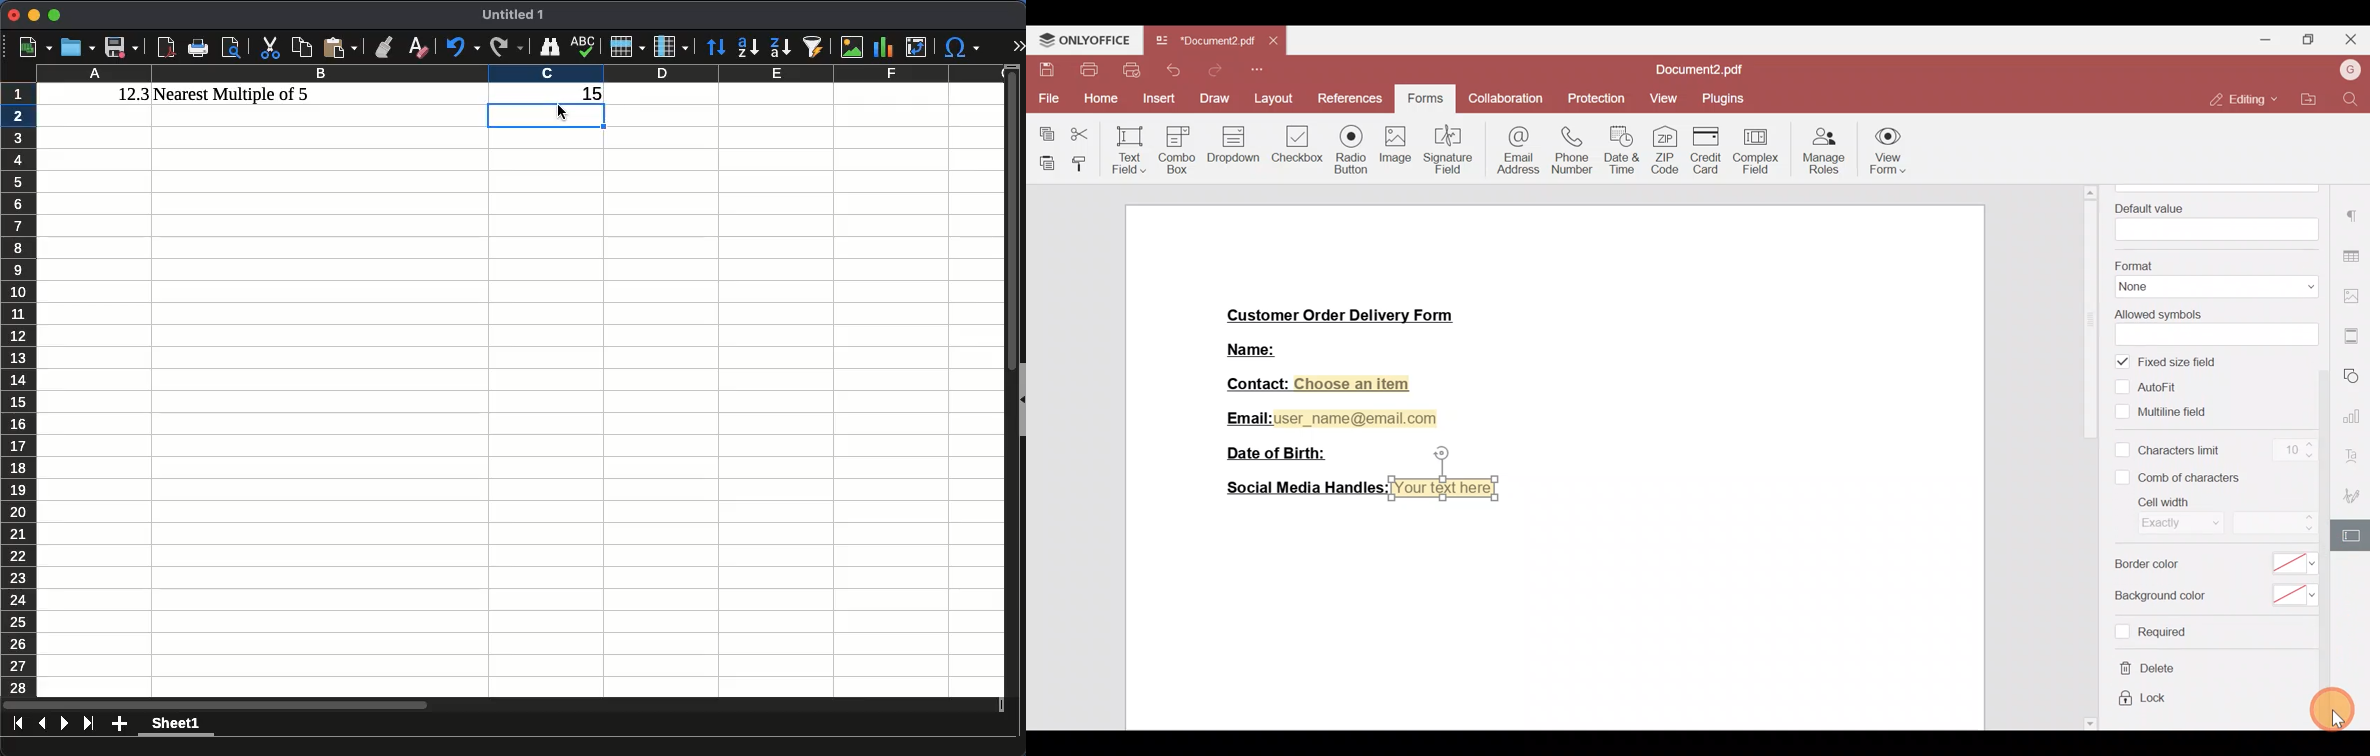 The image size is (2380, 756). I want to click on clone formatting, so click(383, 47).